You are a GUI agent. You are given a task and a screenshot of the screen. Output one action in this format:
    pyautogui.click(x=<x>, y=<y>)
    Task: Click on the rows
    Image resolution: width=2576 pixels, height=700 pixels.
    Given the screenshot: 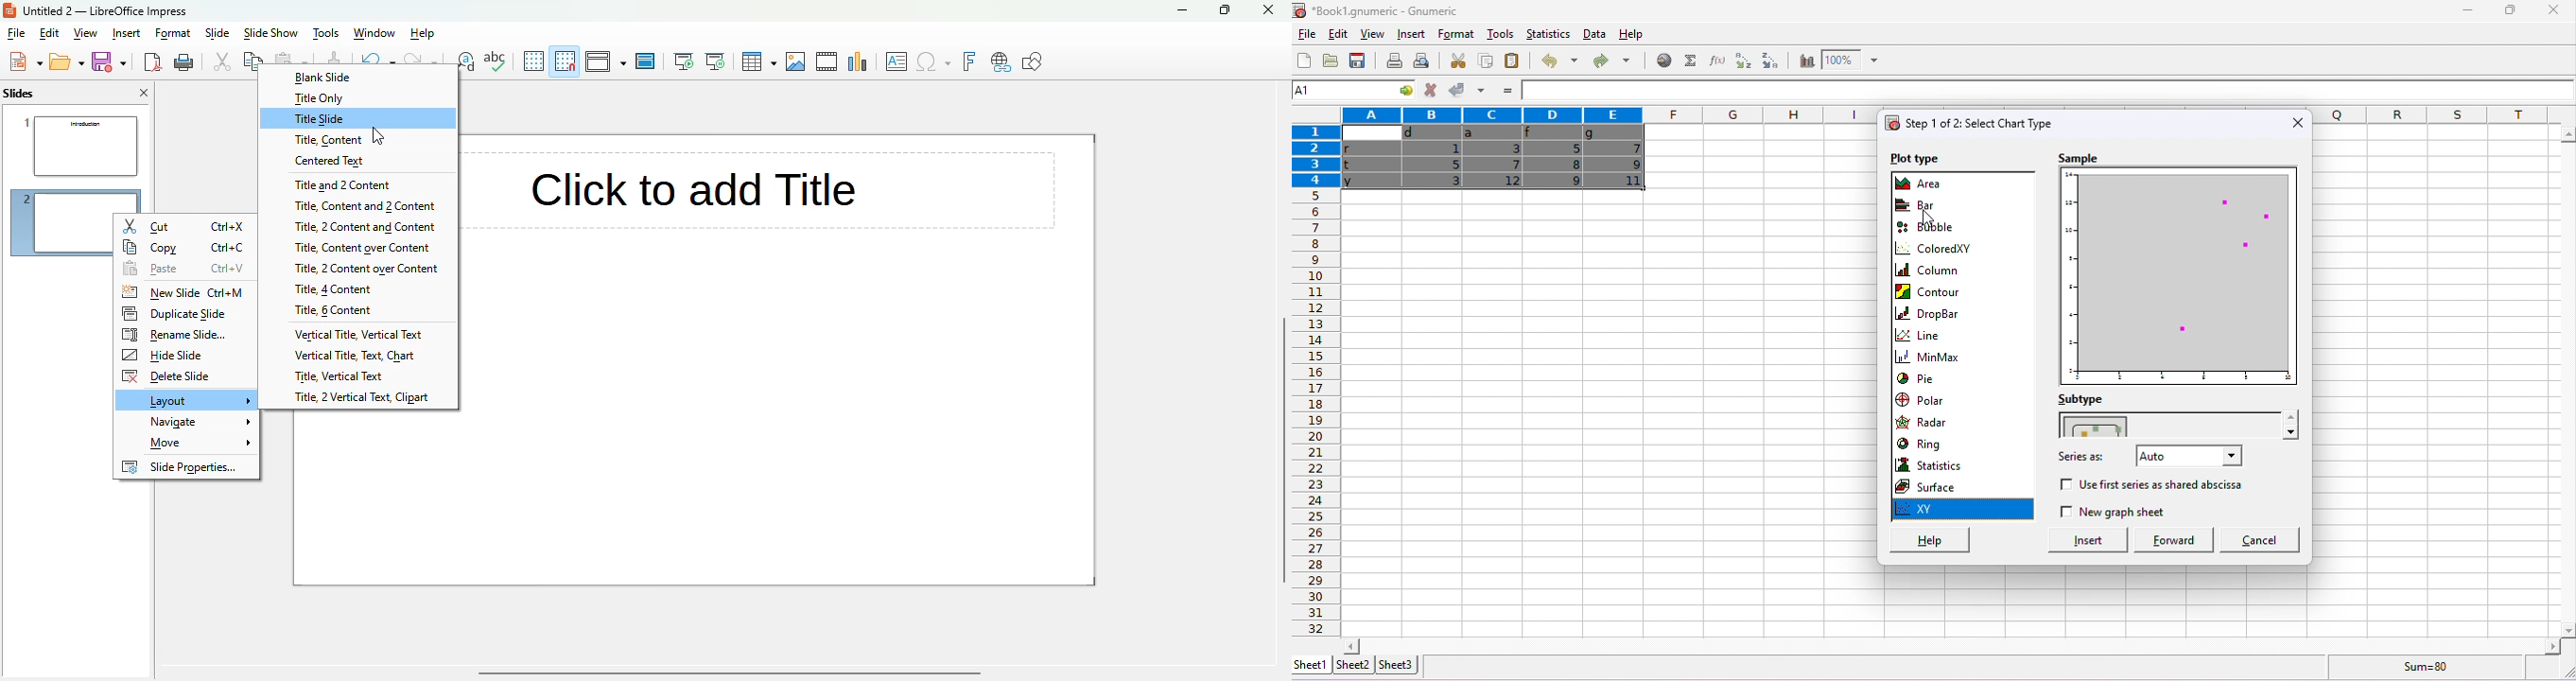 What is the action you would take?
    pyautogui.click(x=1313, y=158)
    